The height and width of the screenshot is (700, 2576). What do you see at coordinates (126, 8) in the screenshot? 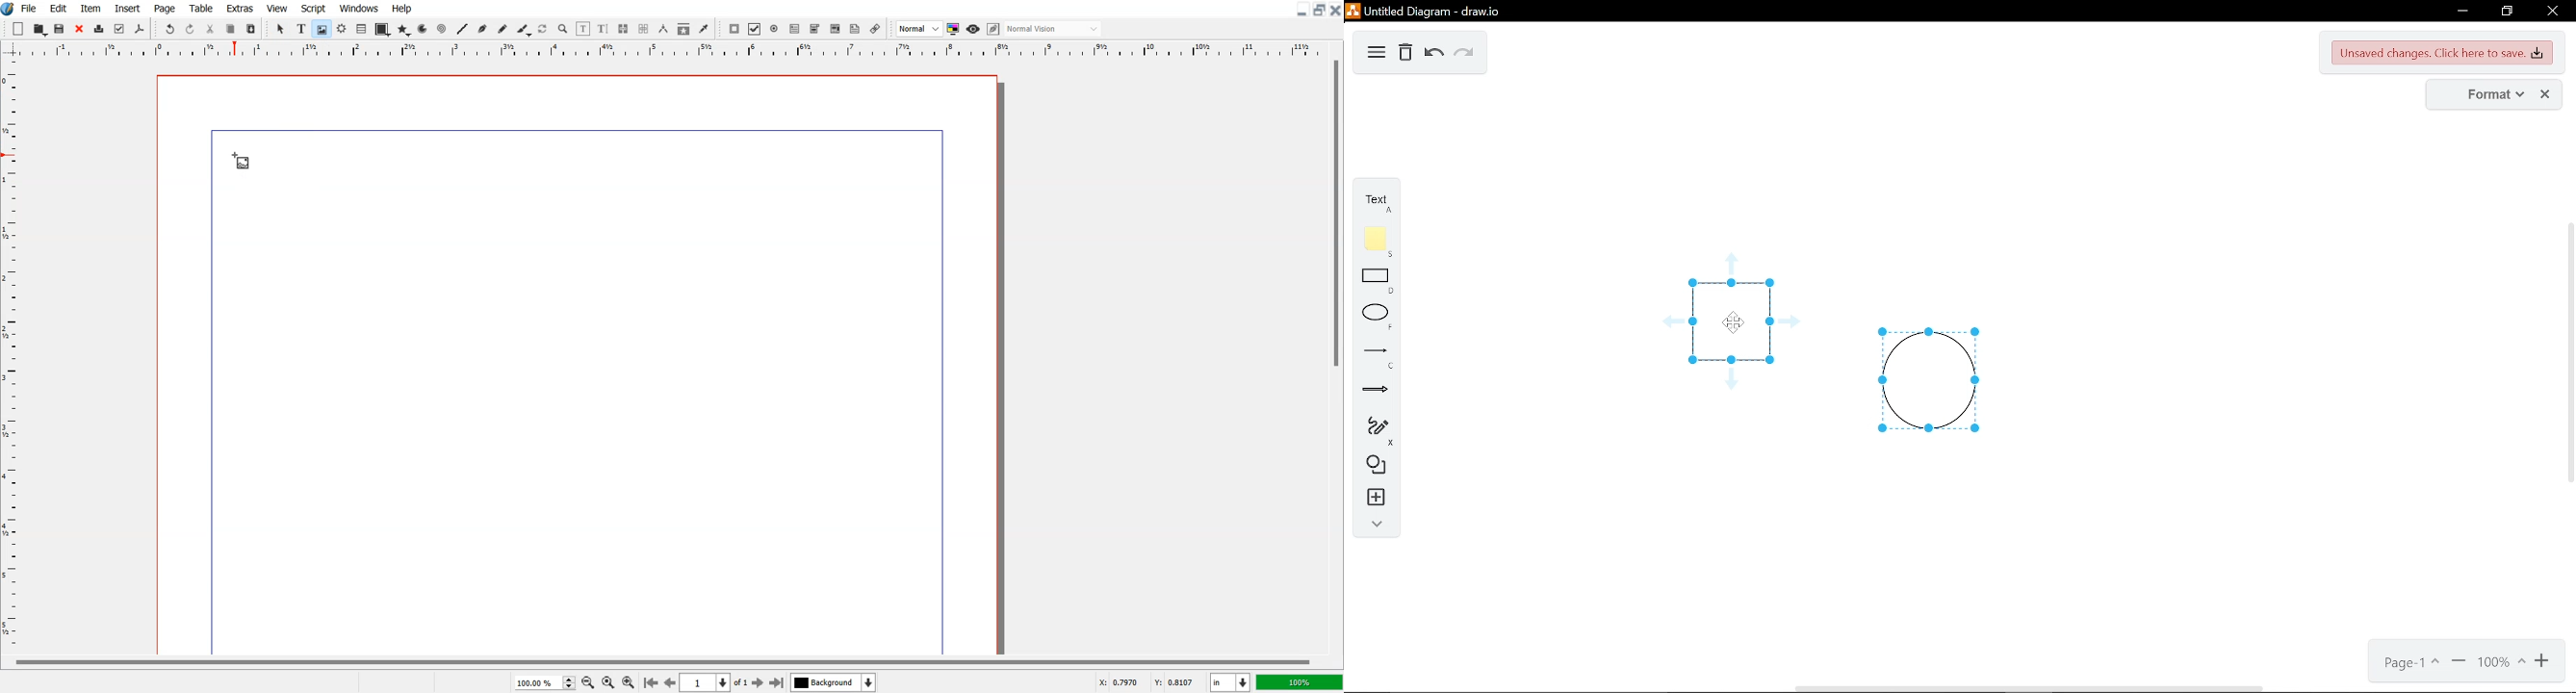
I see `Insert` at bounding box center [126, 8].